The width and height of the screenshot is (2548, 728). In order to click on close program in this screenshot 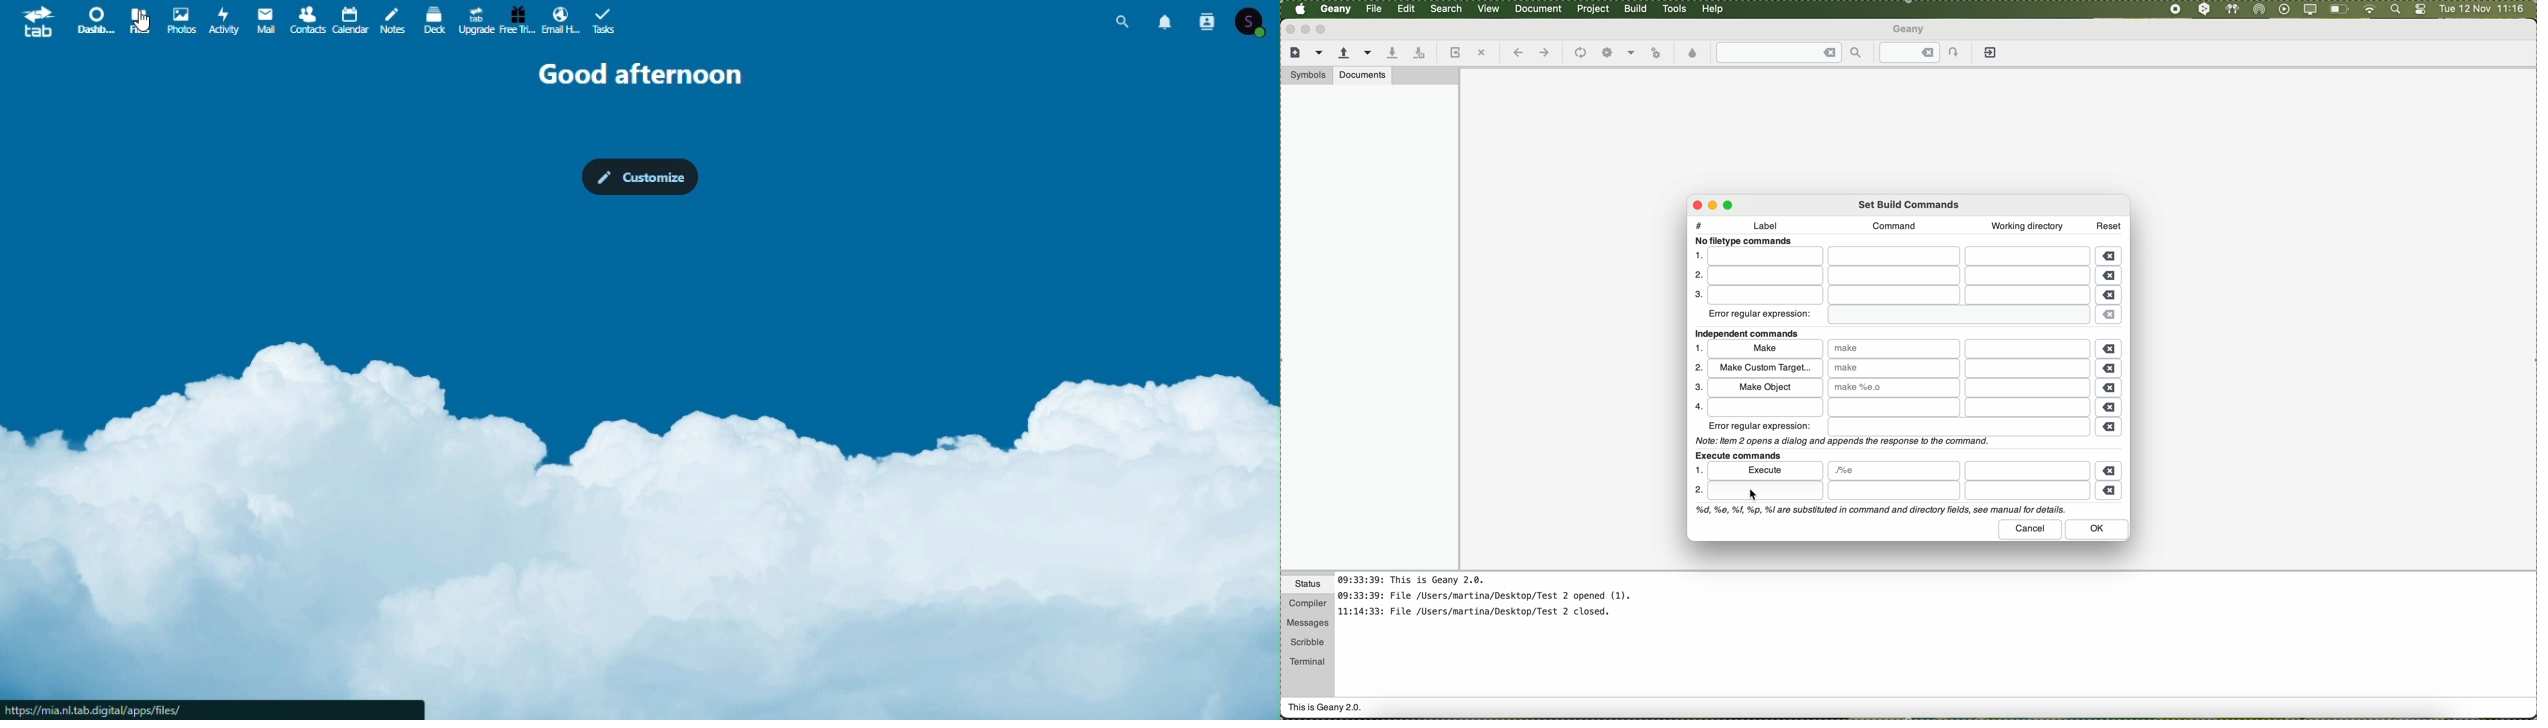, I will do `click(1289, 29)`.